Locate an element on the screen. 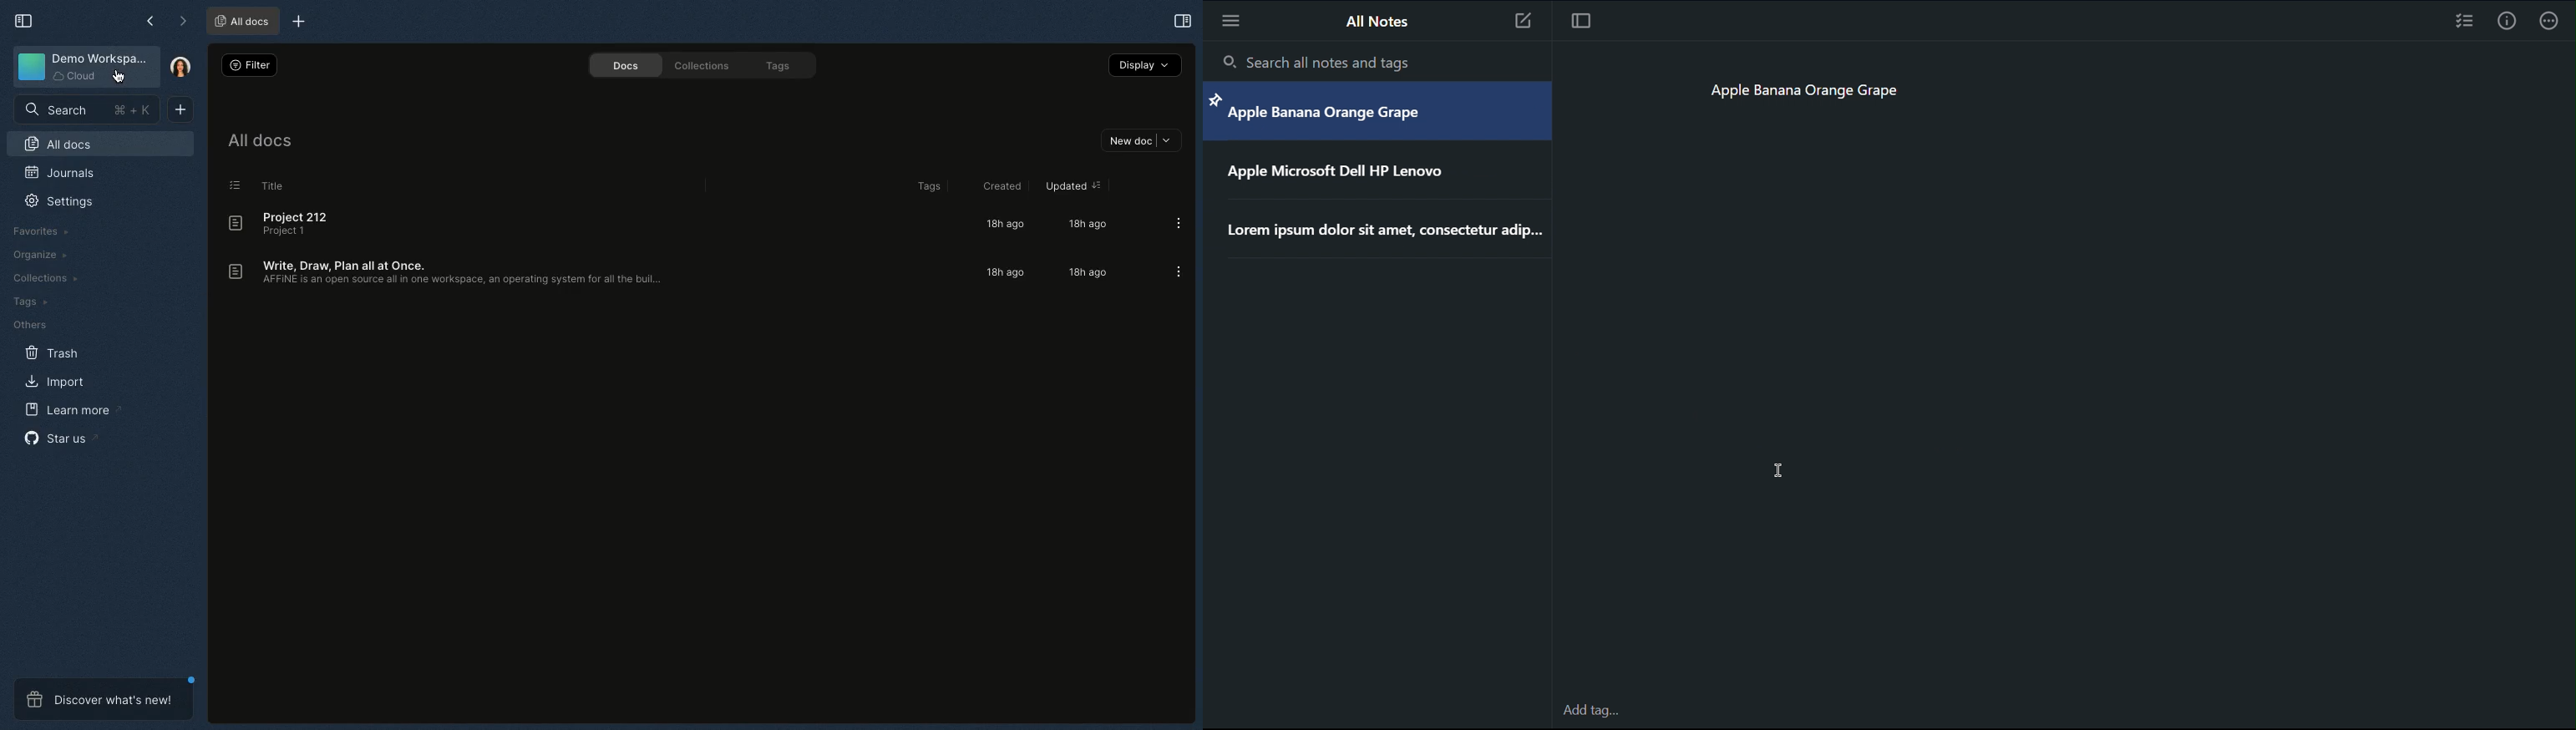 The image size is (2576, 756). Tags is located at coordinates (28, 301).